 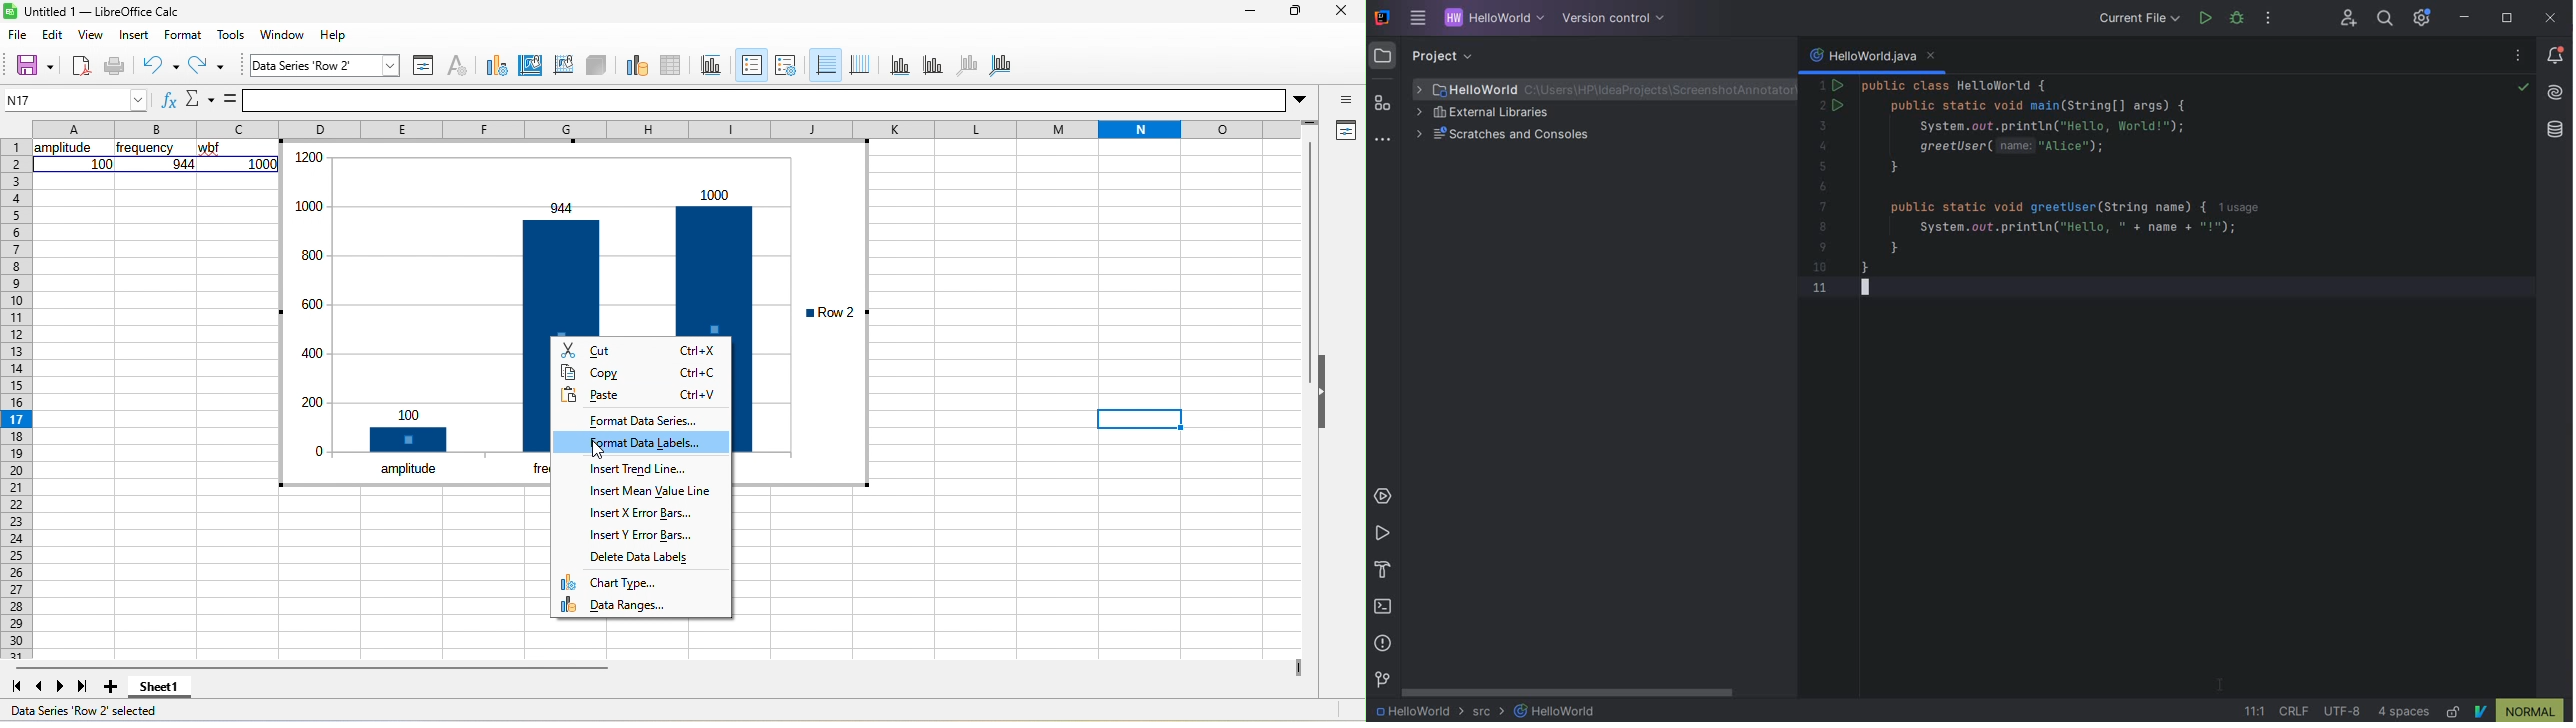 What do you see at coordinates (15, 399) in the screenshot?
I see `rows` at bounding box center [15, 399].